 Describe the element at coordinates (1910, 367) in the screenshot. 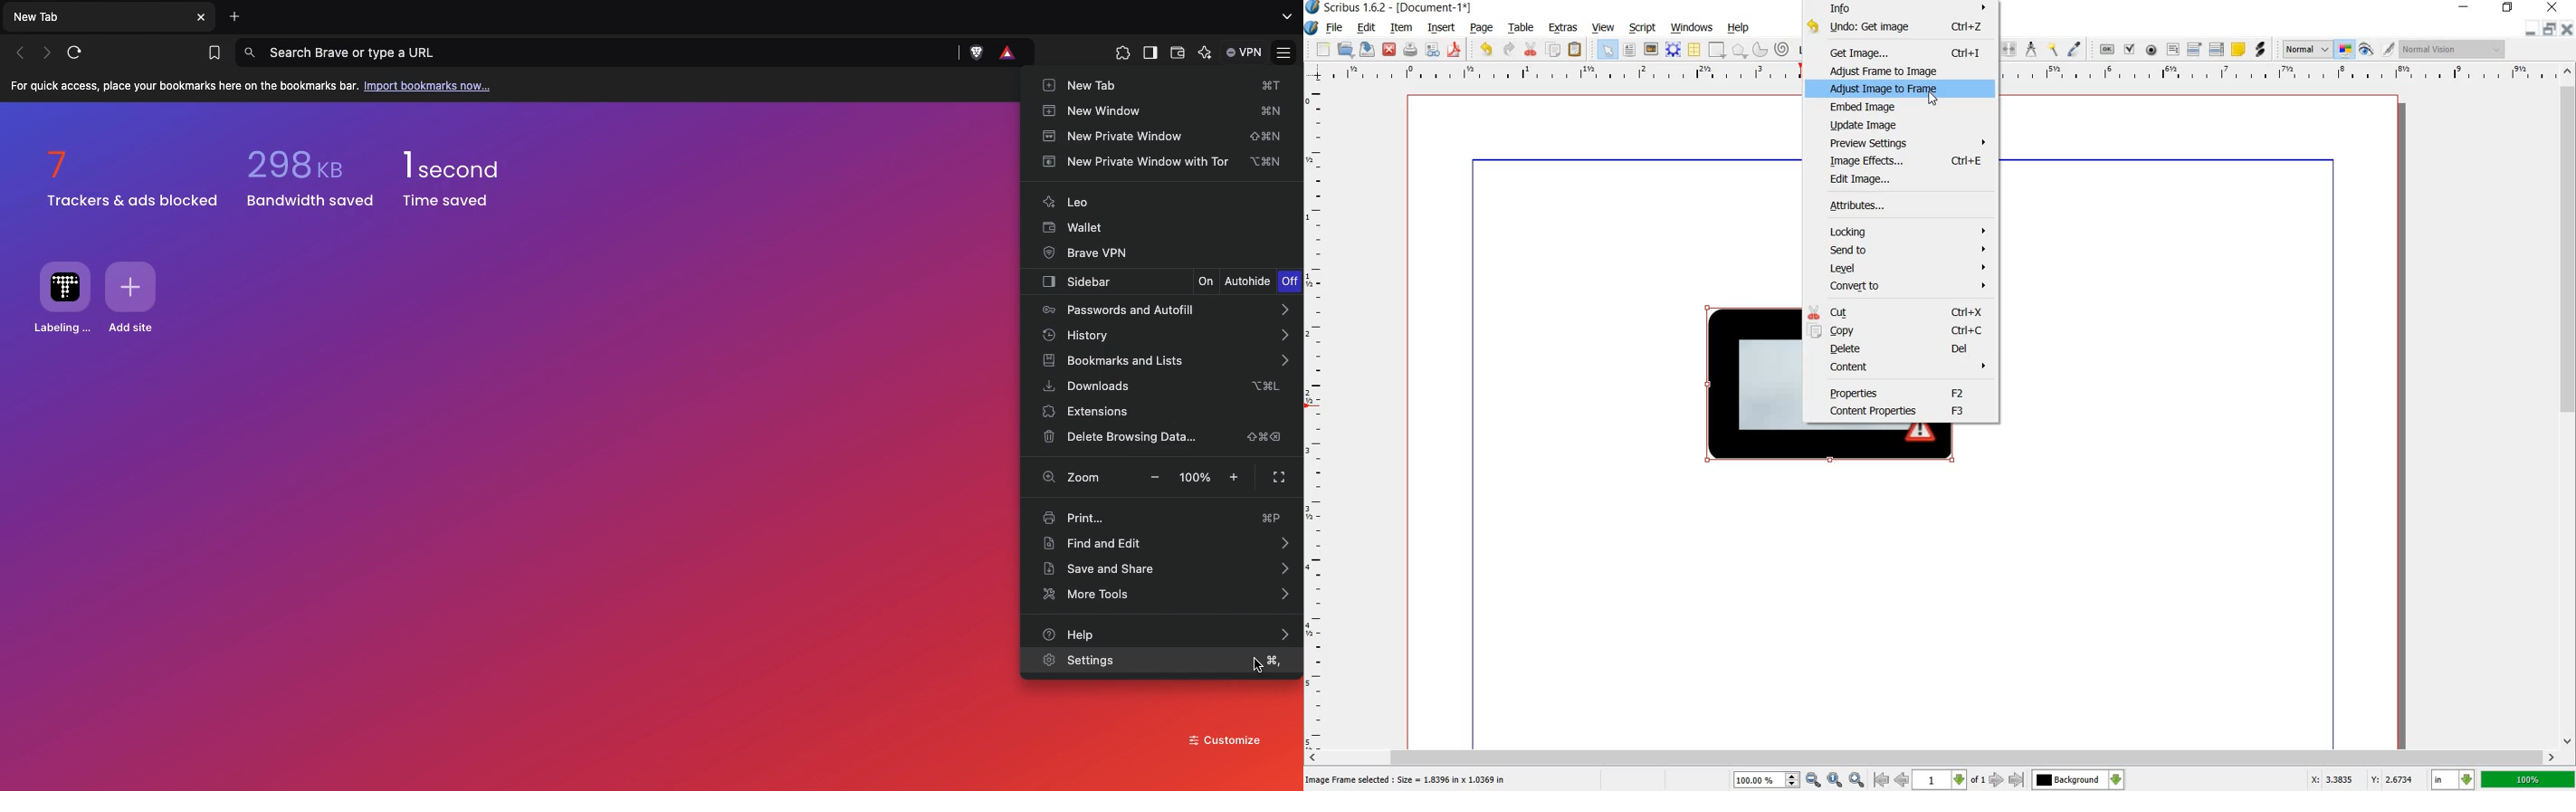

I see `content` at that location.